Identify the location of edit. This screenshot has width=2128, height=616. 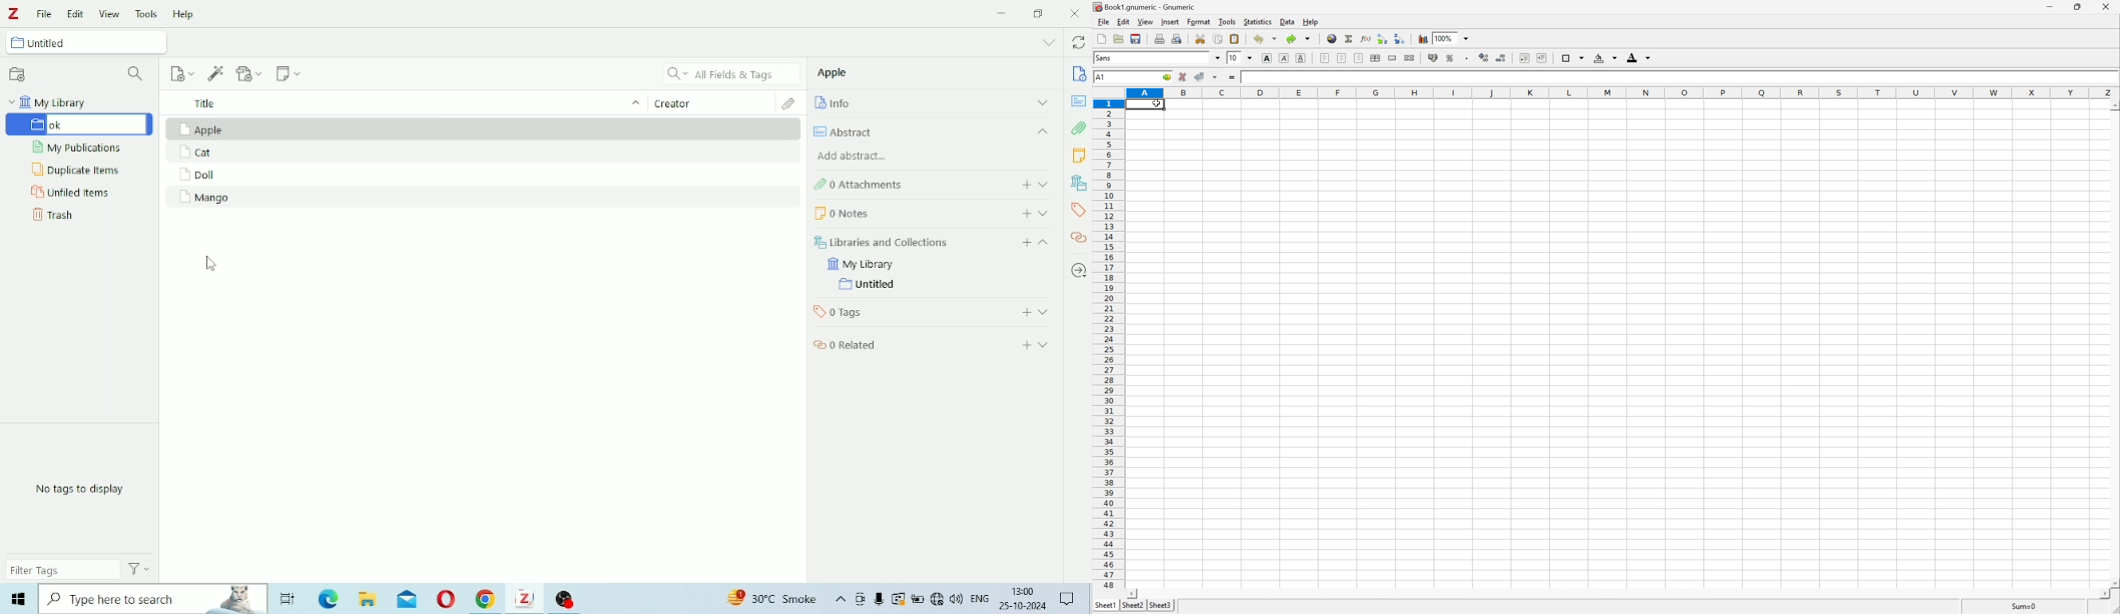
(1122, 22).